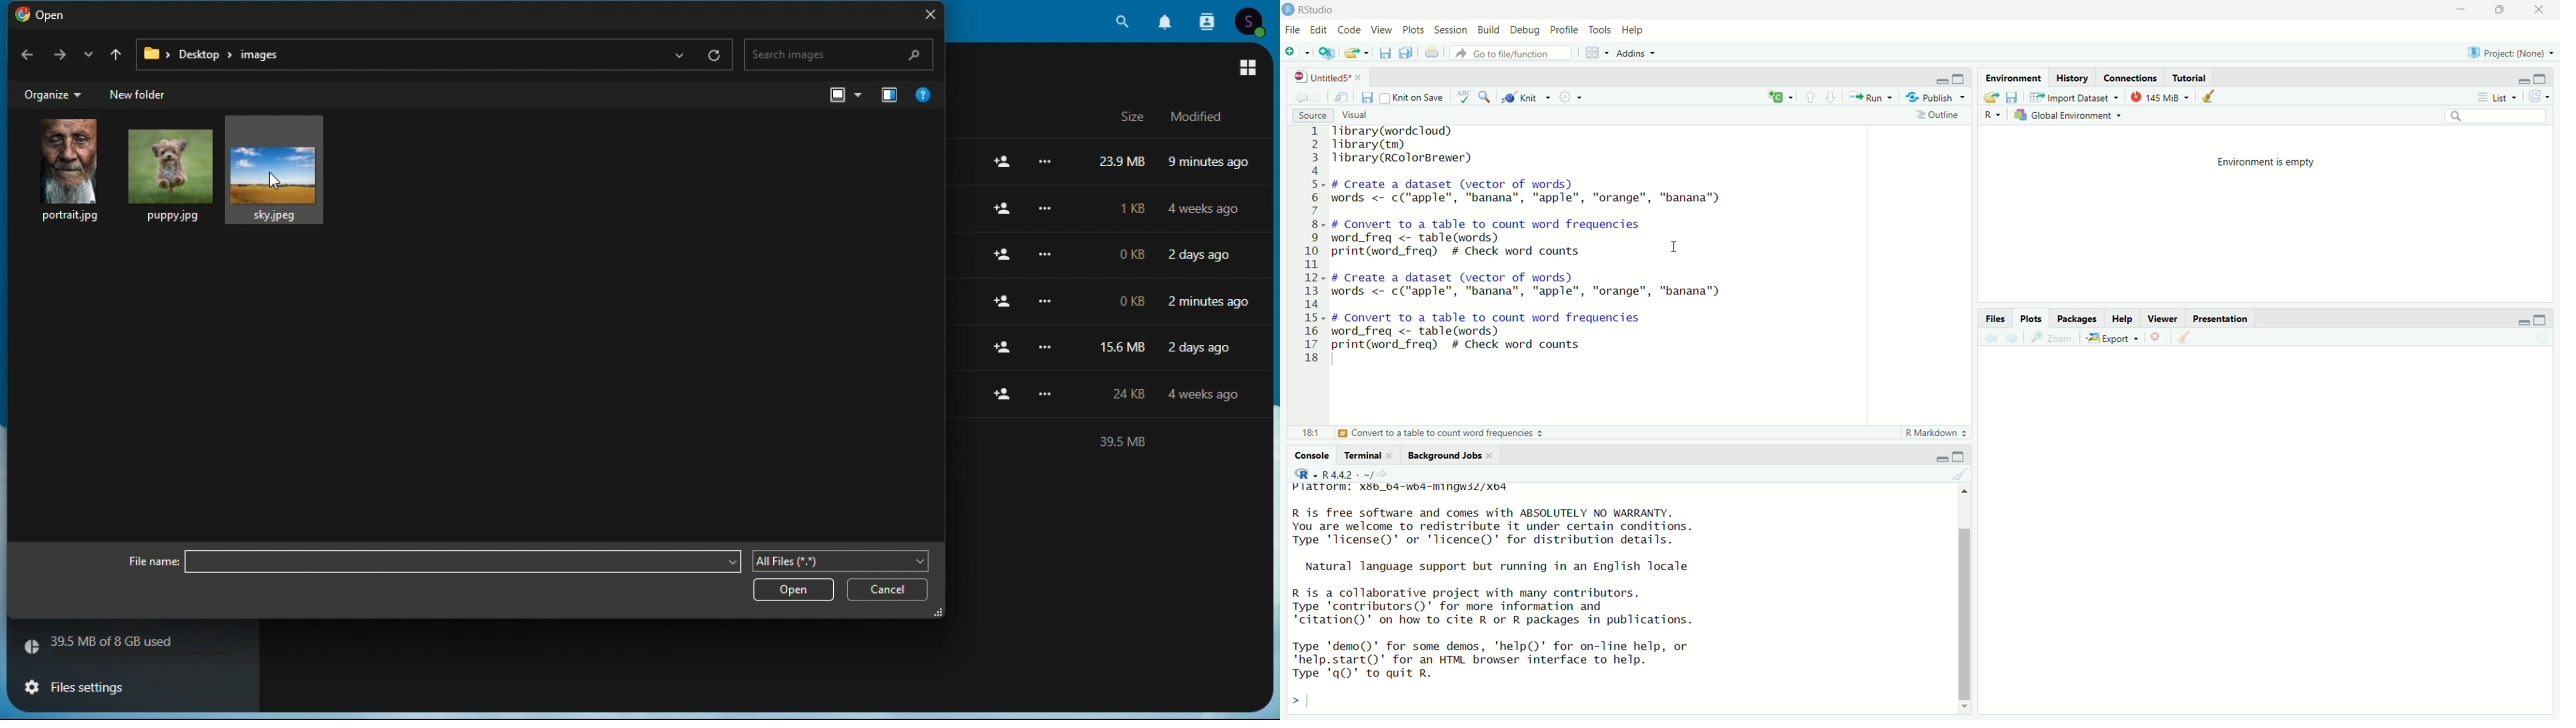  What do you see at coordinates (1365, 97) in the screenshot?
I see `Save` at bounding box center [1365, 97].